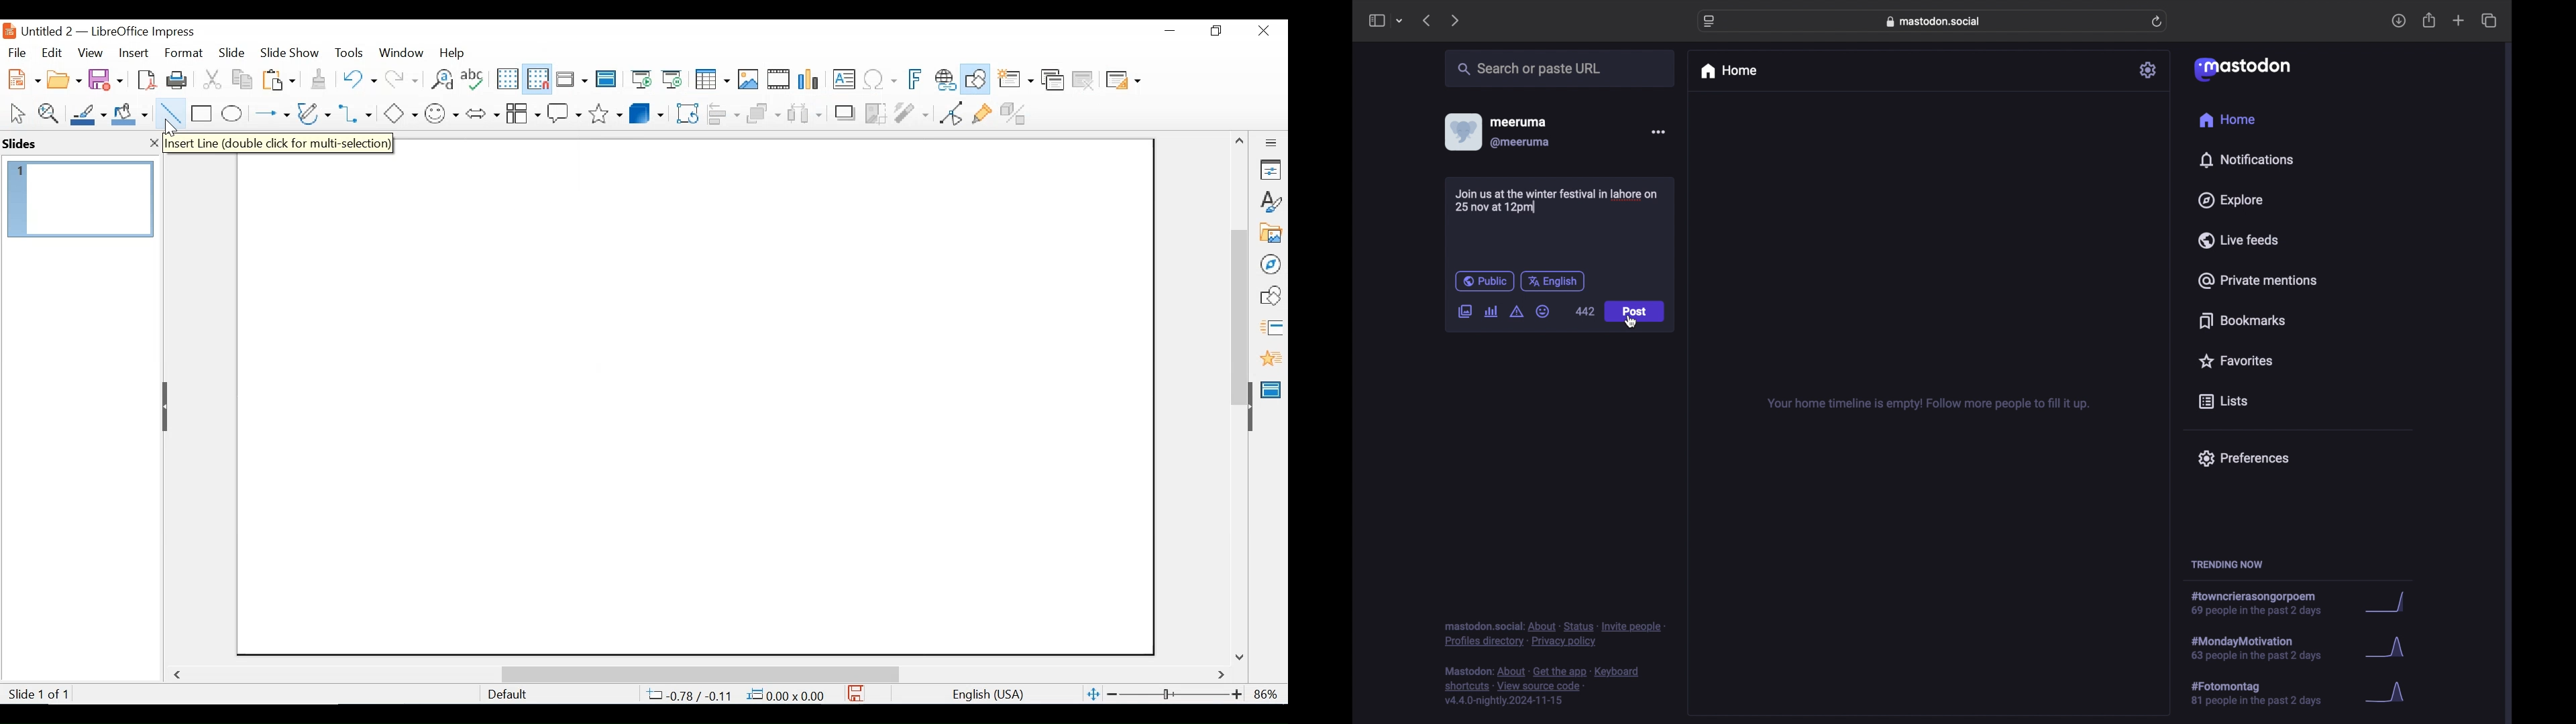 This screenshot has height=728, width=2576. What do you see at coordinates (87, 114) in the screenshot?
I see `Line Color` at bounding box center [87, 114].